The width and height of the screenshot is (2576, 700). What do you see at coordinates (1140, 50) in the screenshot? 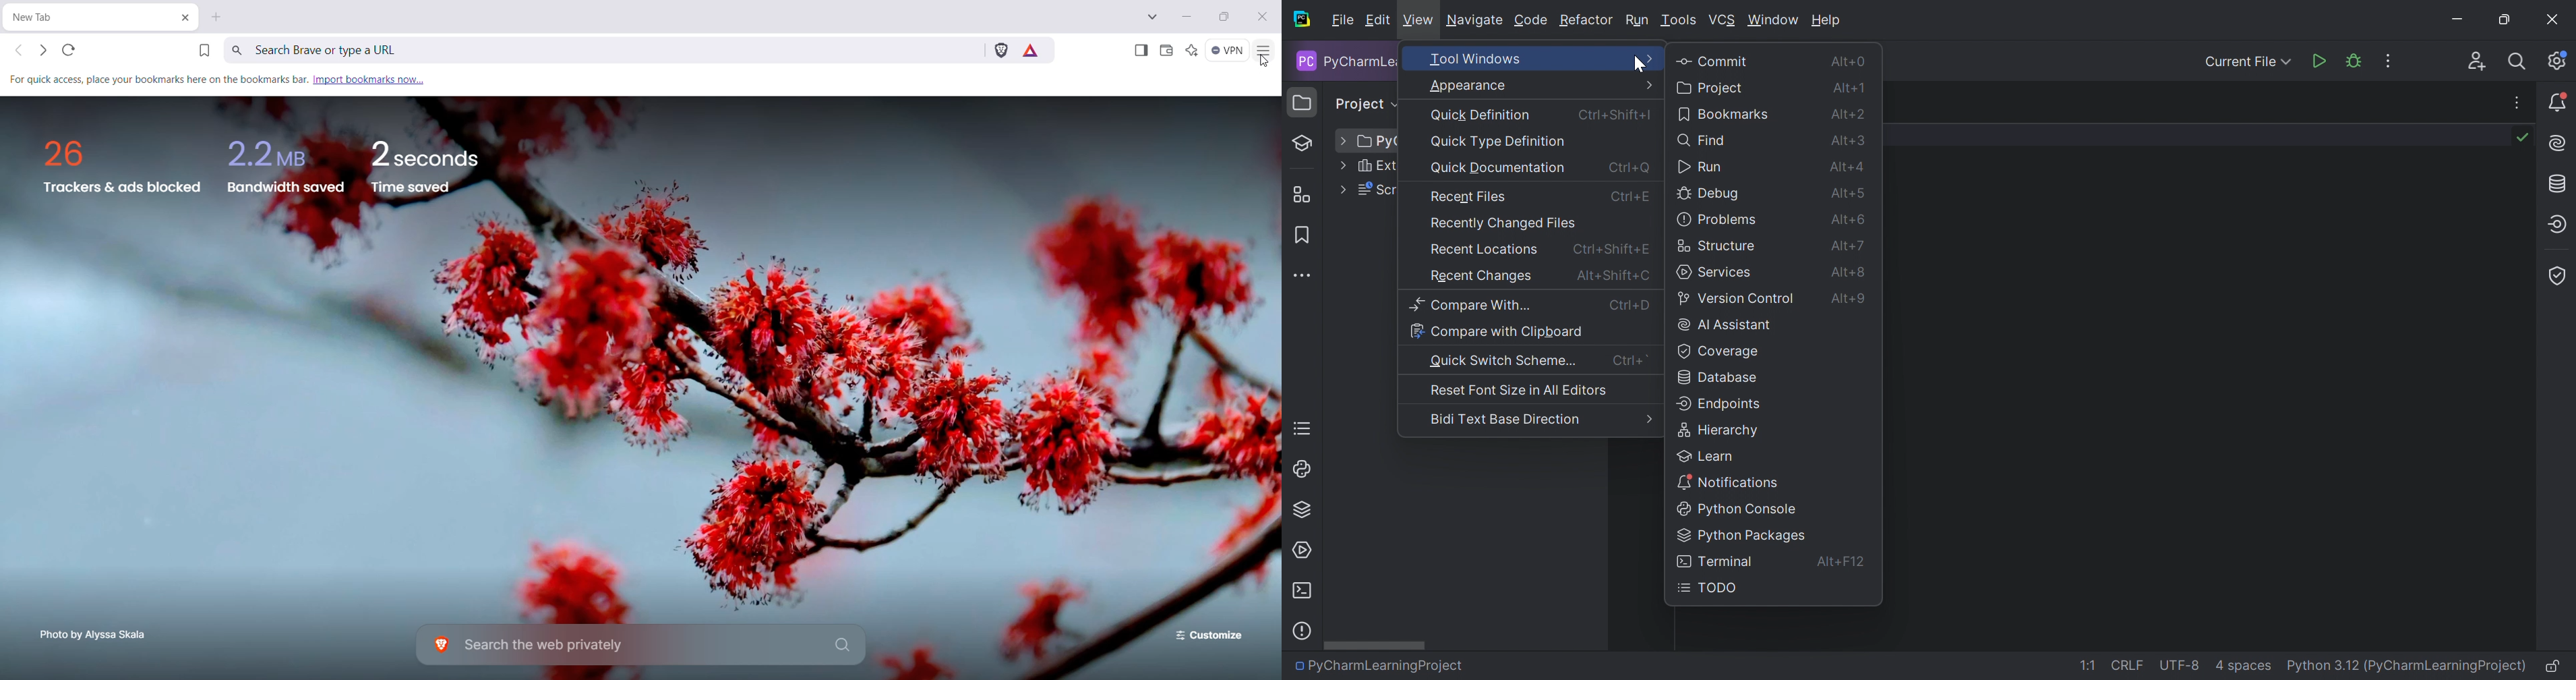
I see `Show Sidebar` at bounding box center [1140, 50].